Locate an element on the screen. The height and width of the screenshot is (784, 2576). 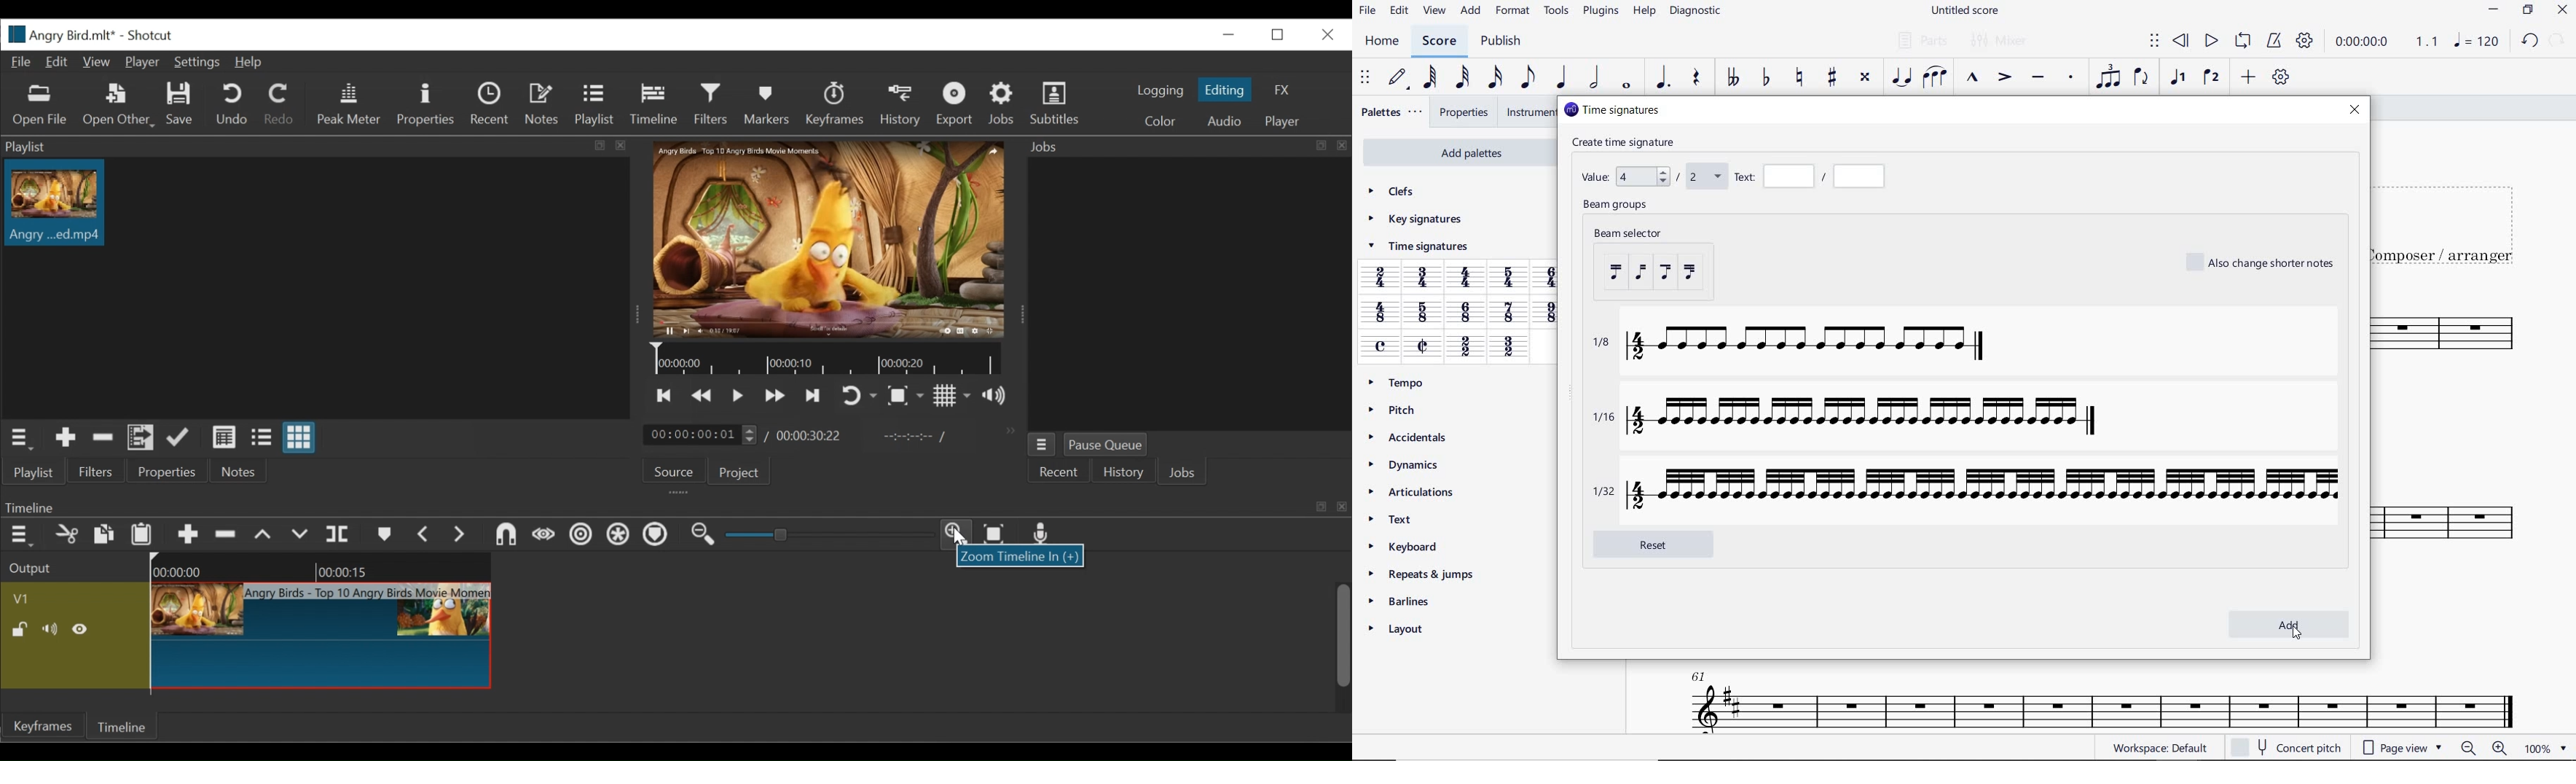
CLEFS is located at coordinates (1393, 193).